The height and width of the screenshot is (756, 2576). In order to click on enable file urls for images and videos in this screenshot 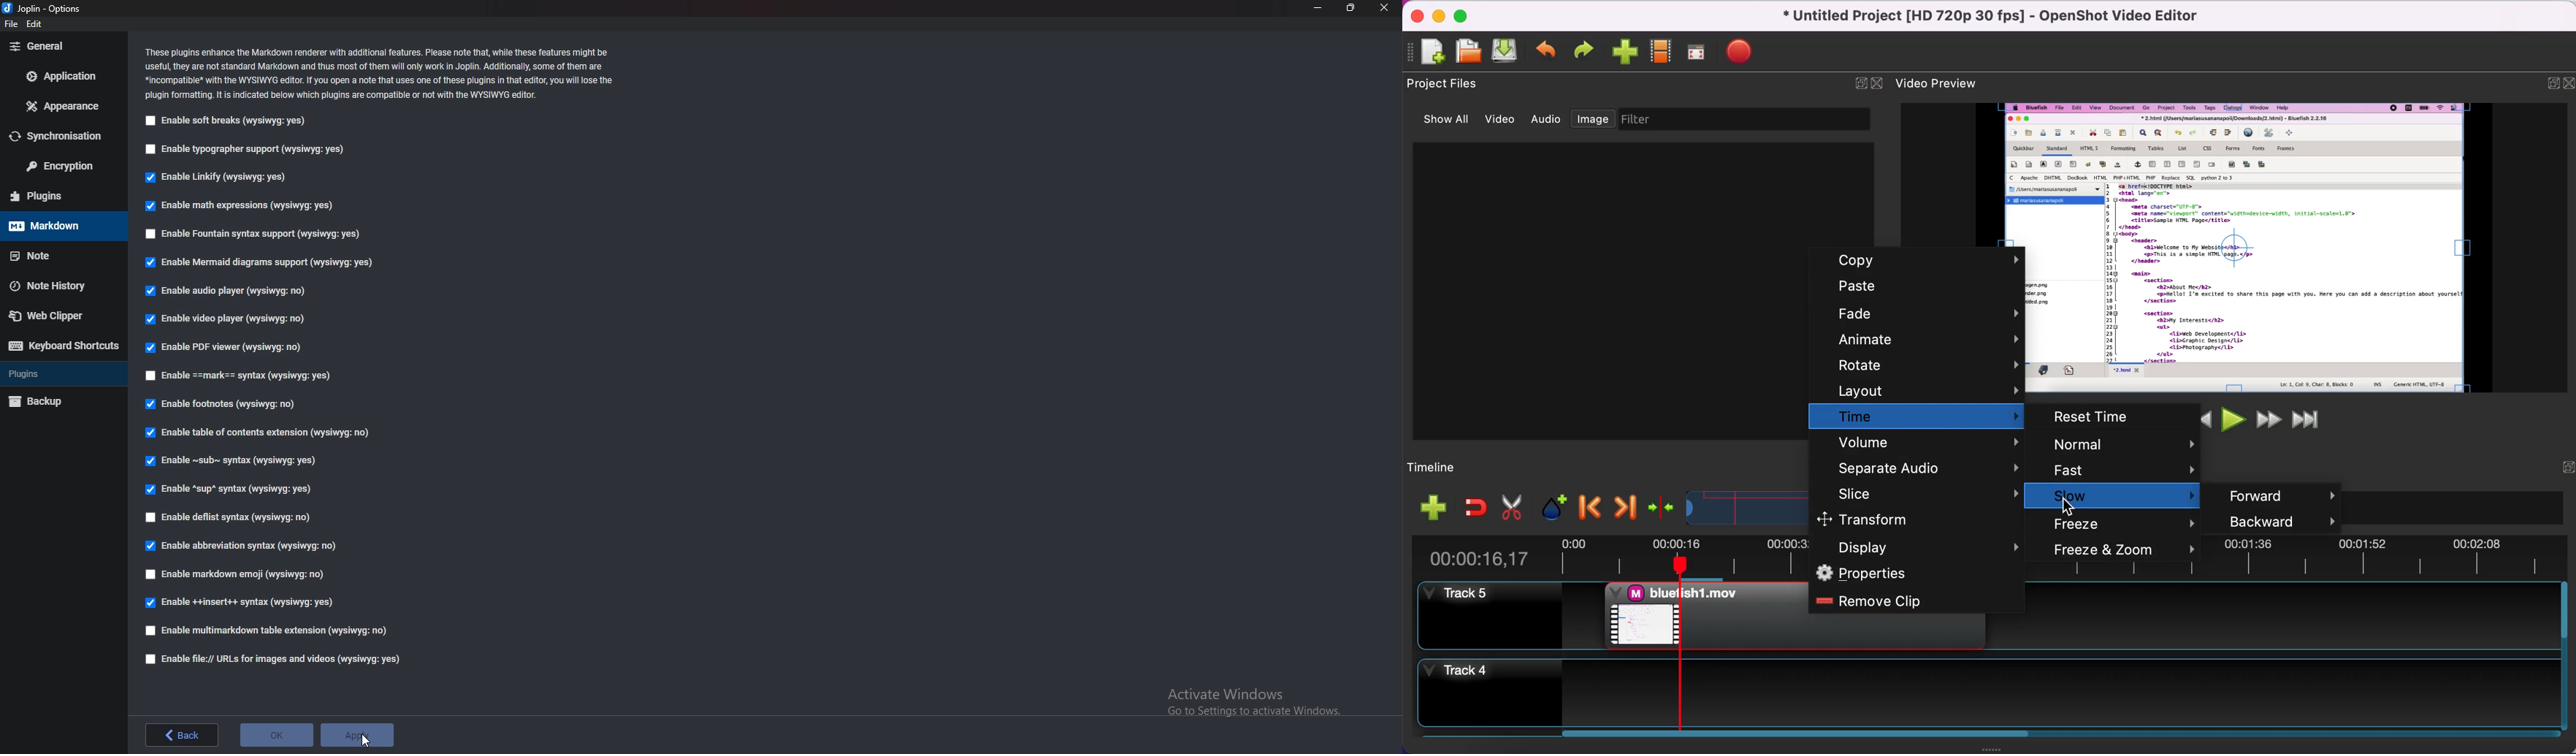, I will do `click(272, 660)`.